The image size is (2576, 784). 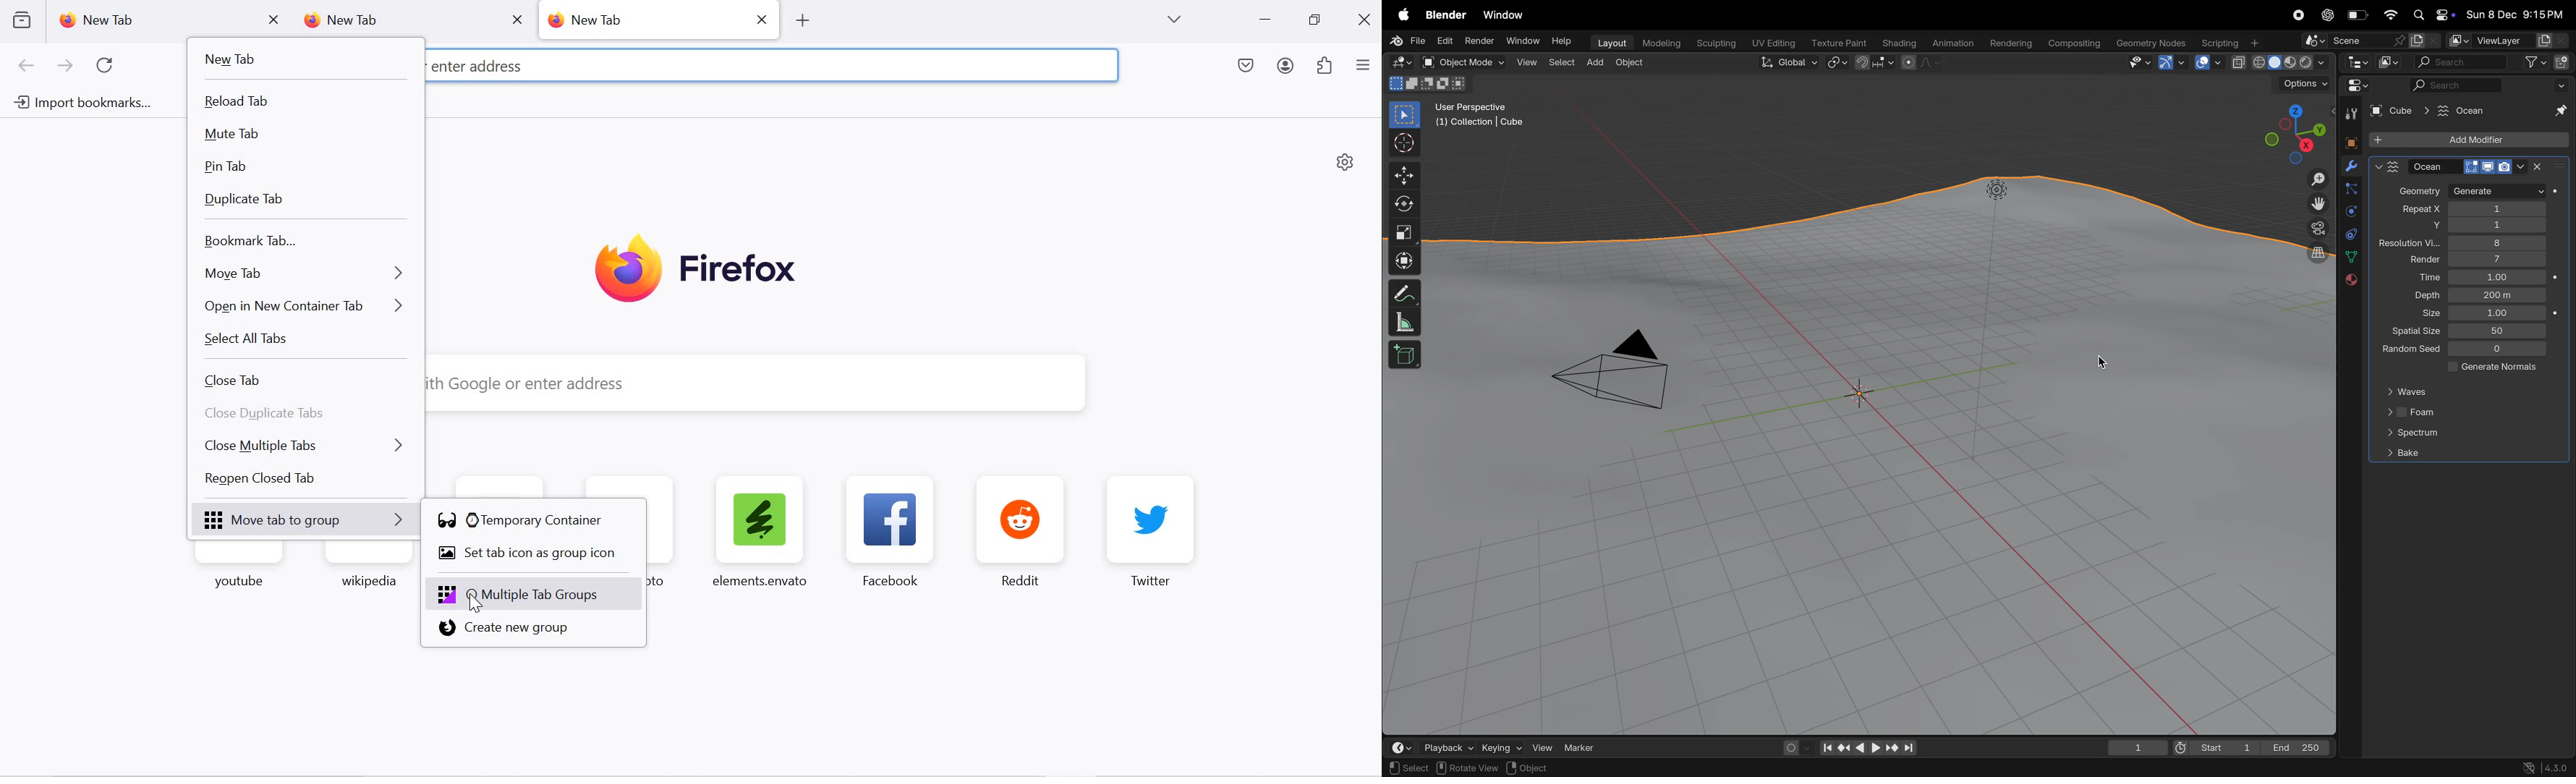 What do you see at coordinates (1897, 41) in the screenshot?
I see `shading` at bounding box center [1897, 41].